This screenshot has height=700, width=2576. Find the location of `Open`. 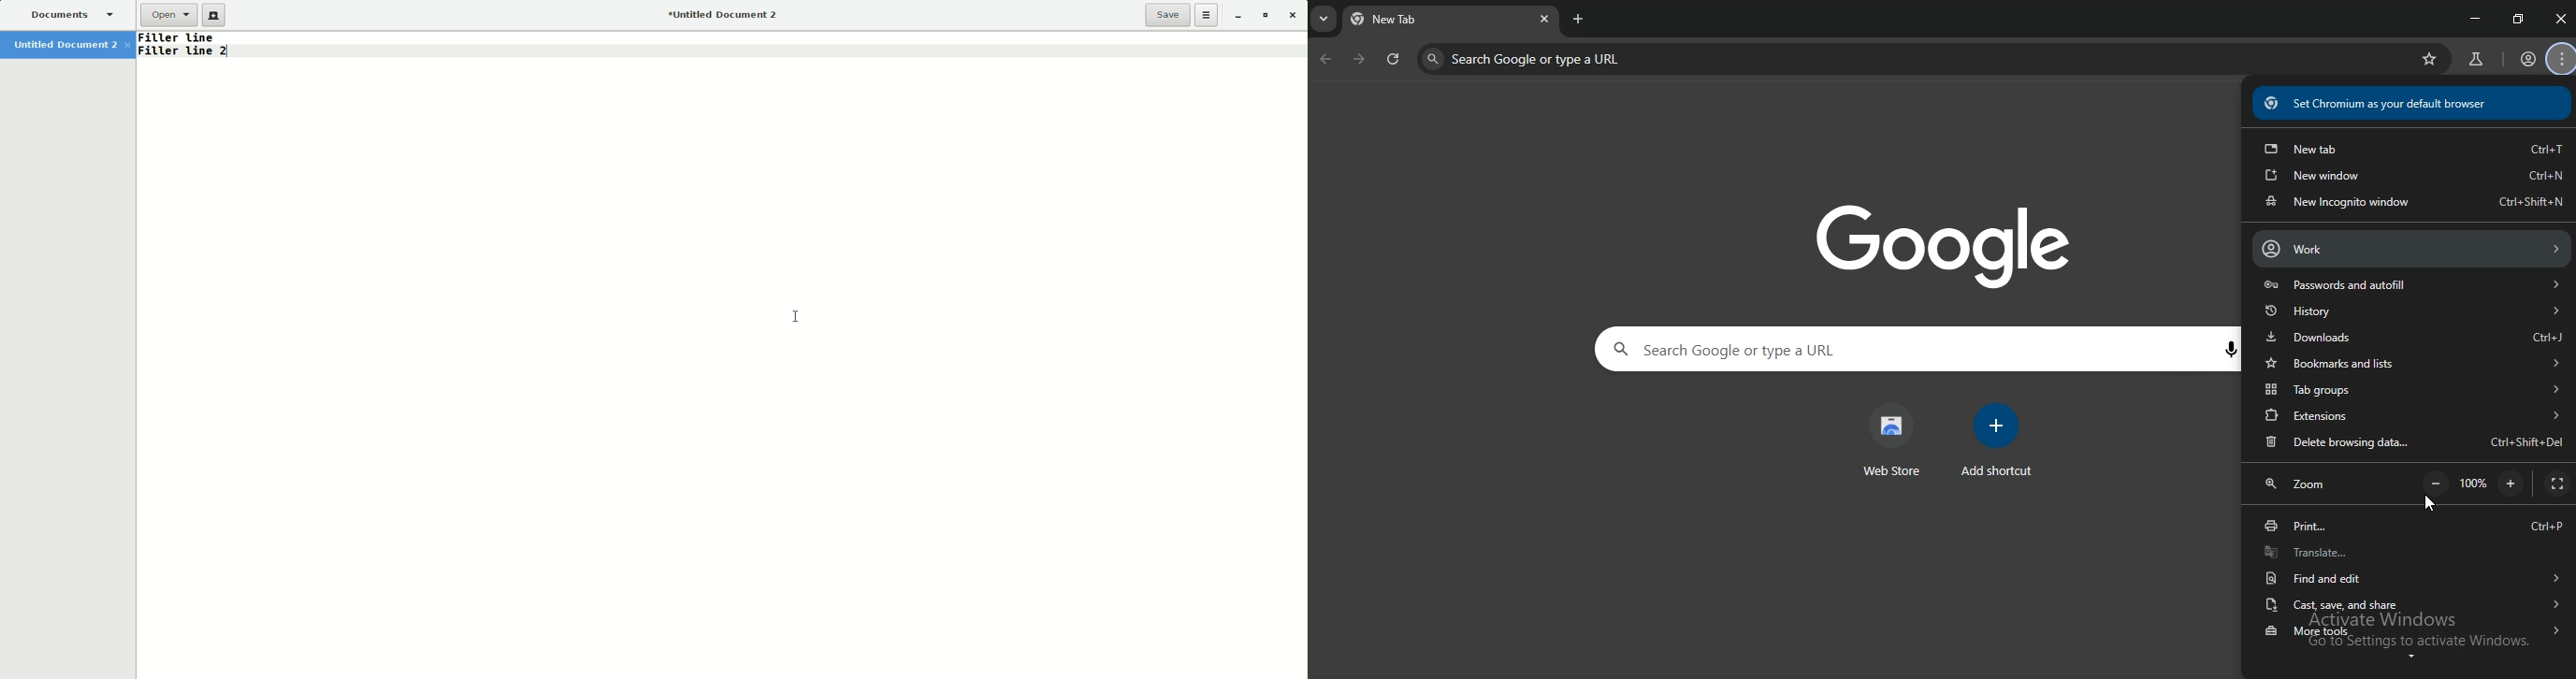

Open is located at coordinates (167, 15).